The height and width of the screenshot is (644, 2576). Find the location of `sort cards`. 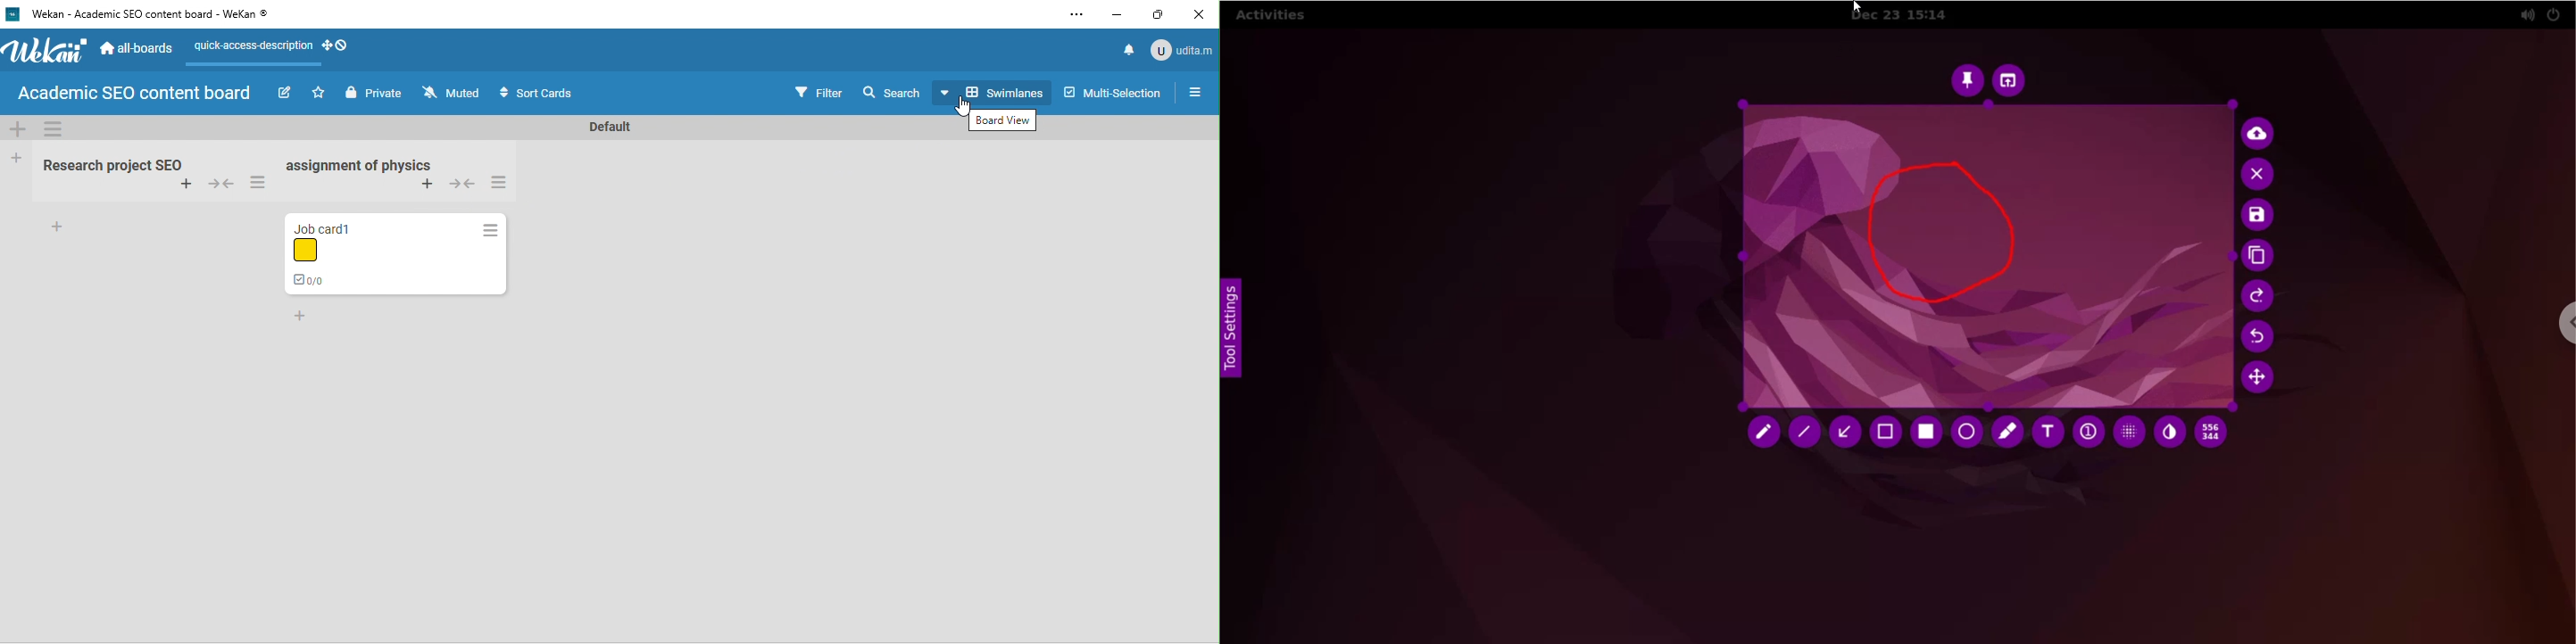

sort cards is located at coordinates (539, 93).